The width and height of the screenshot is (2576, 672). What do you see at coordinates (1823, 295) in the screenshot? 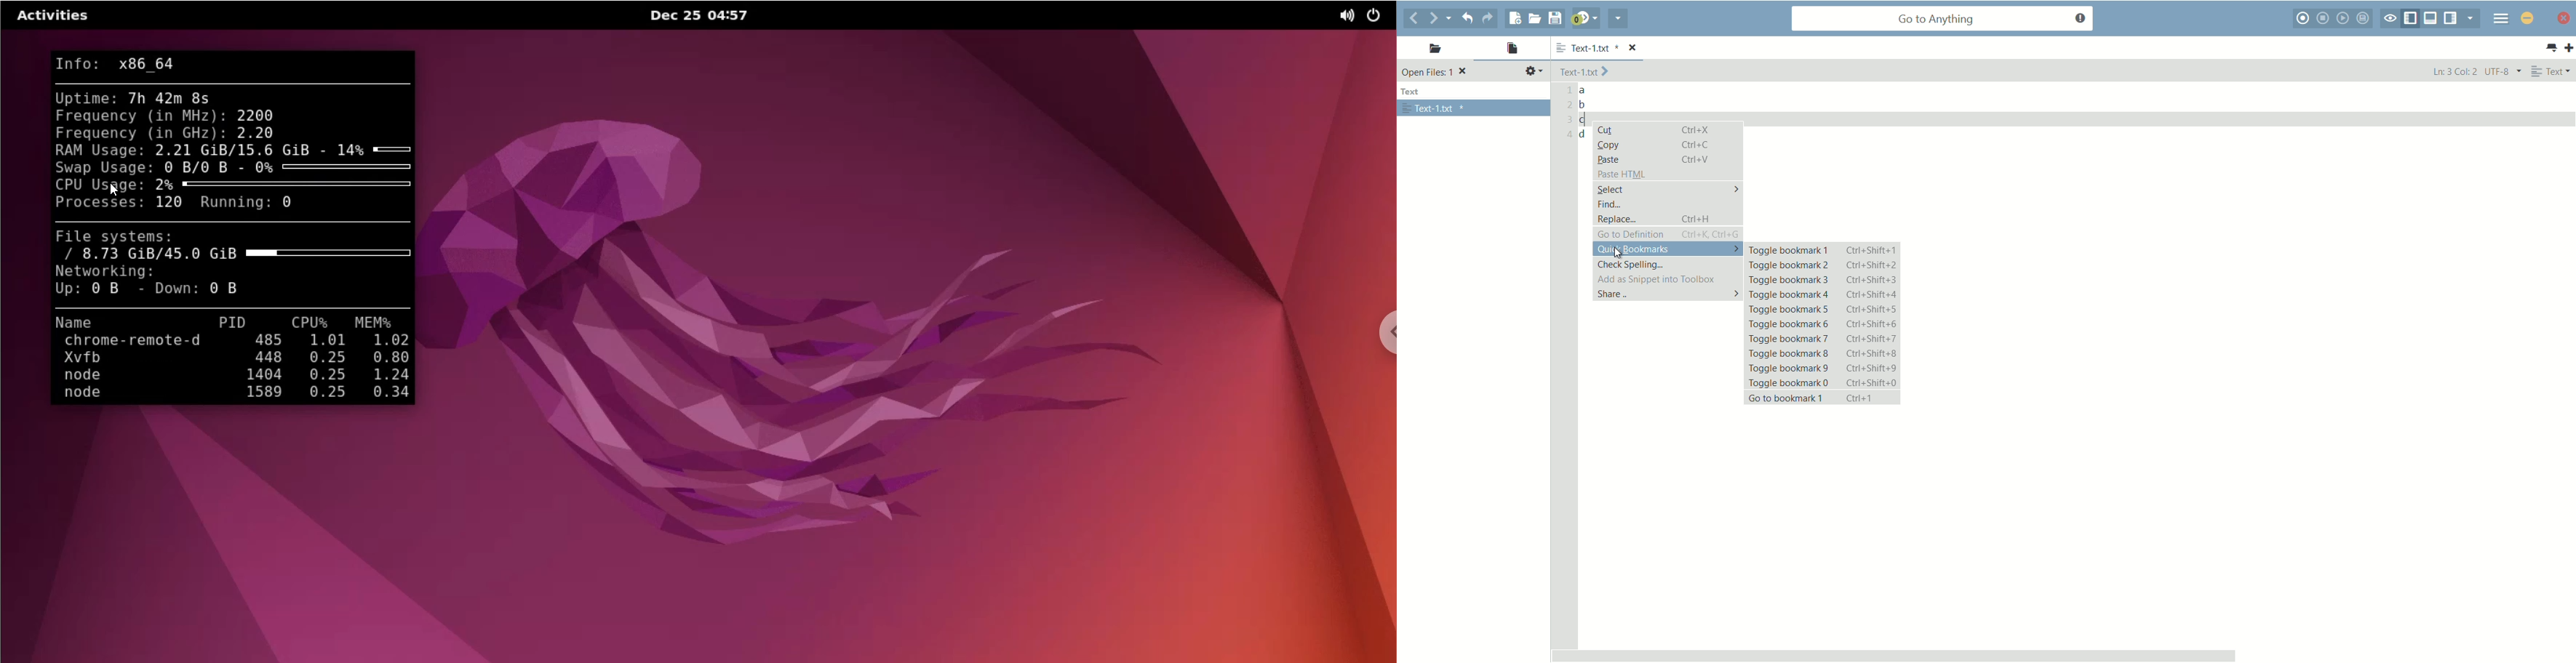
I see `toggle bookmark 4` at bounding box center [1823, 295].